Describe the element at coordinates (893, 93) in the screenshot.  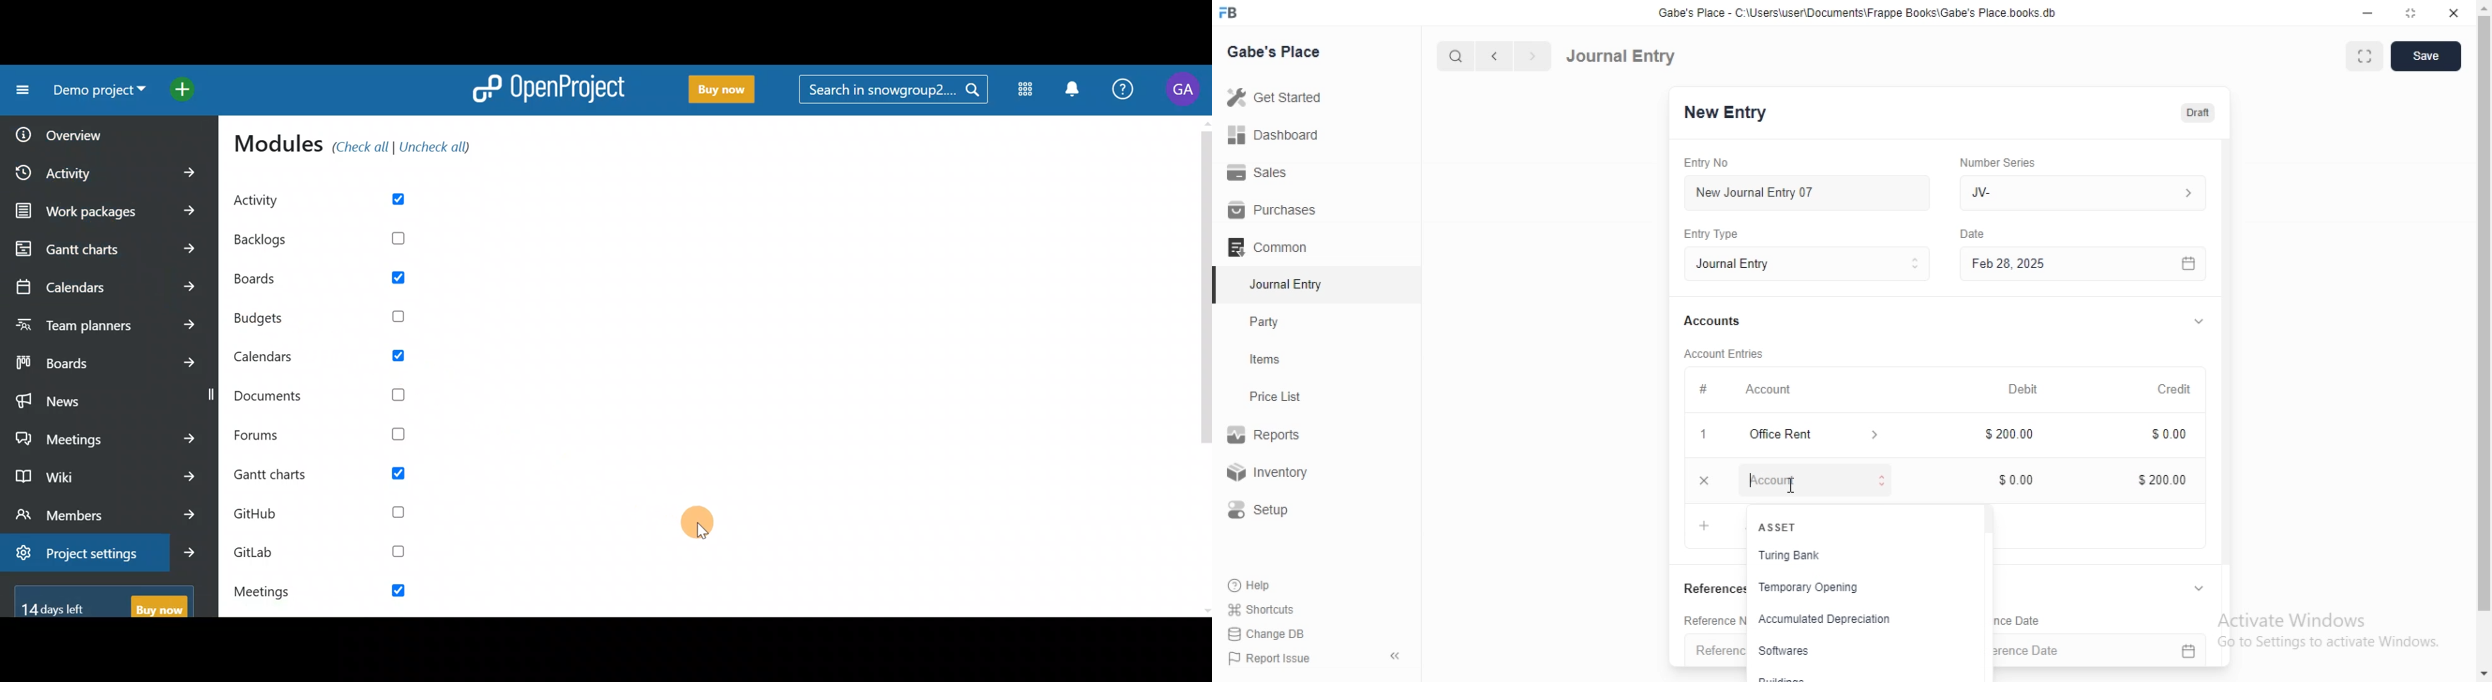
I see `Search bar` at that location.